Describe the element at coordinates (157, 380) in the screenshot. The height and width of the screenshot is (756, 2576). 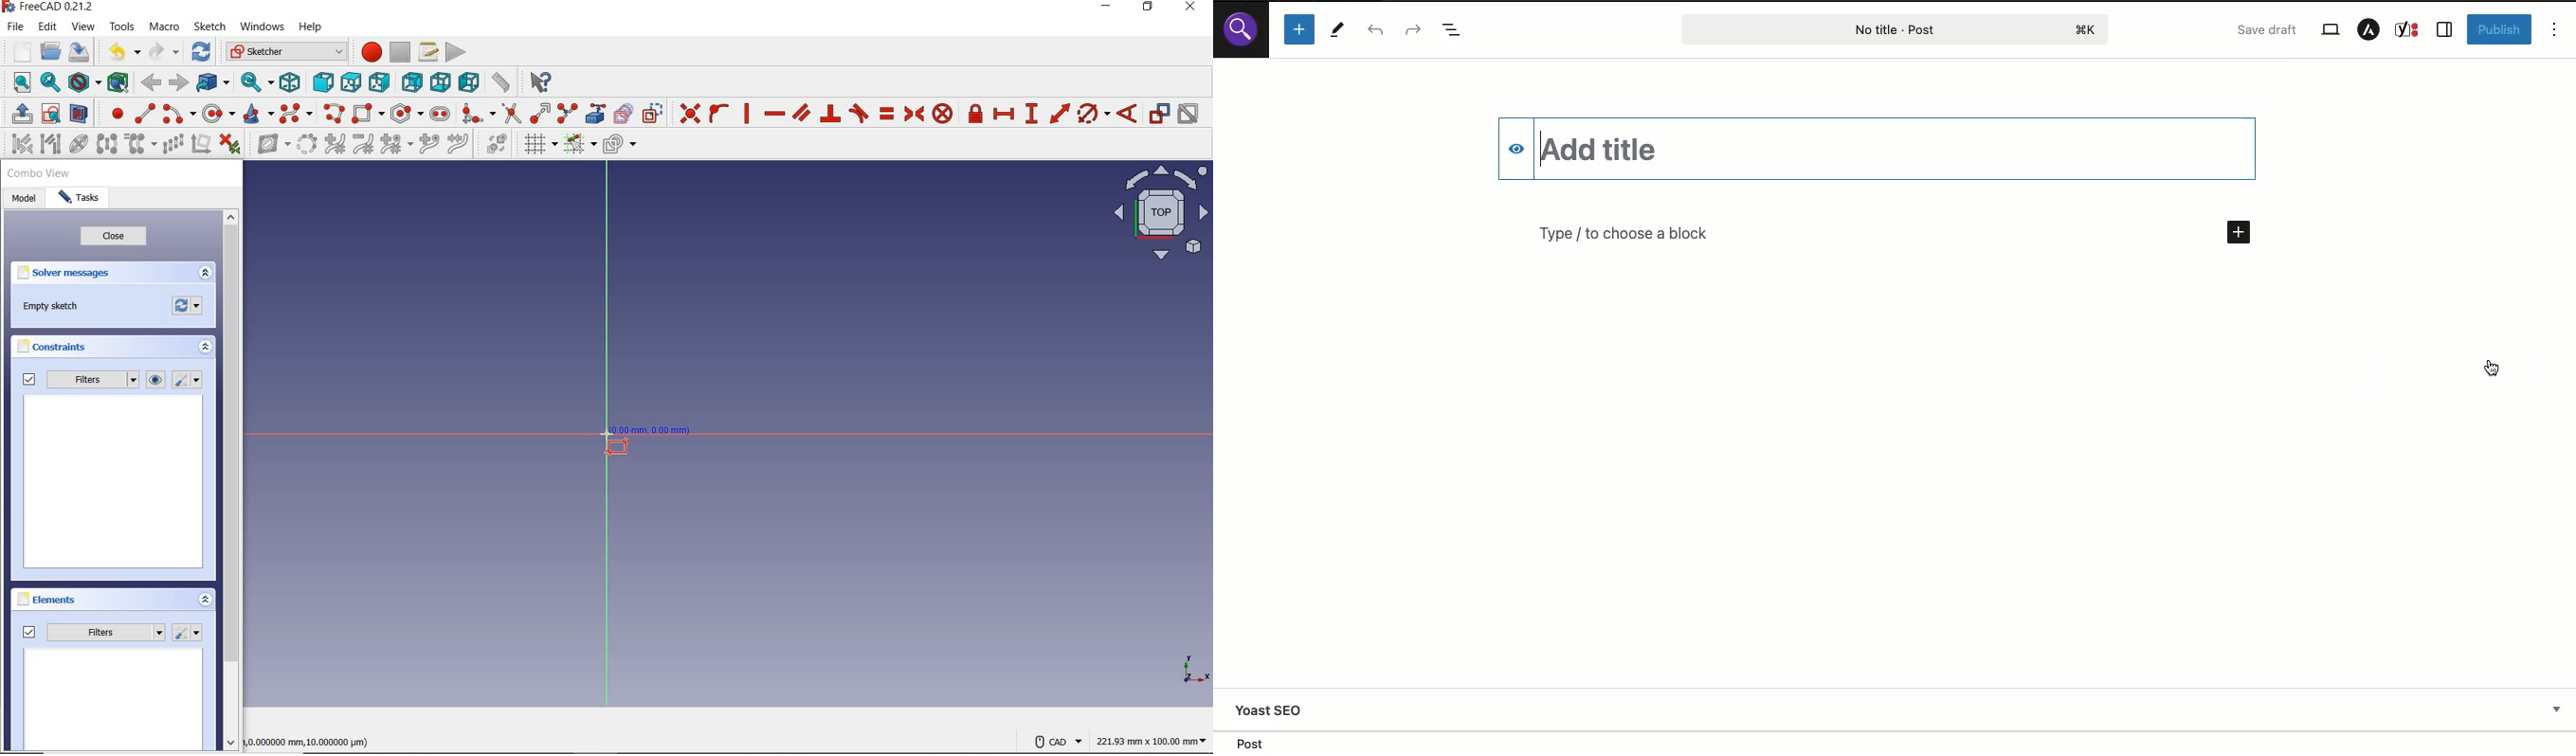
I see `show or hide all listed constraints from 3D view` at that location.